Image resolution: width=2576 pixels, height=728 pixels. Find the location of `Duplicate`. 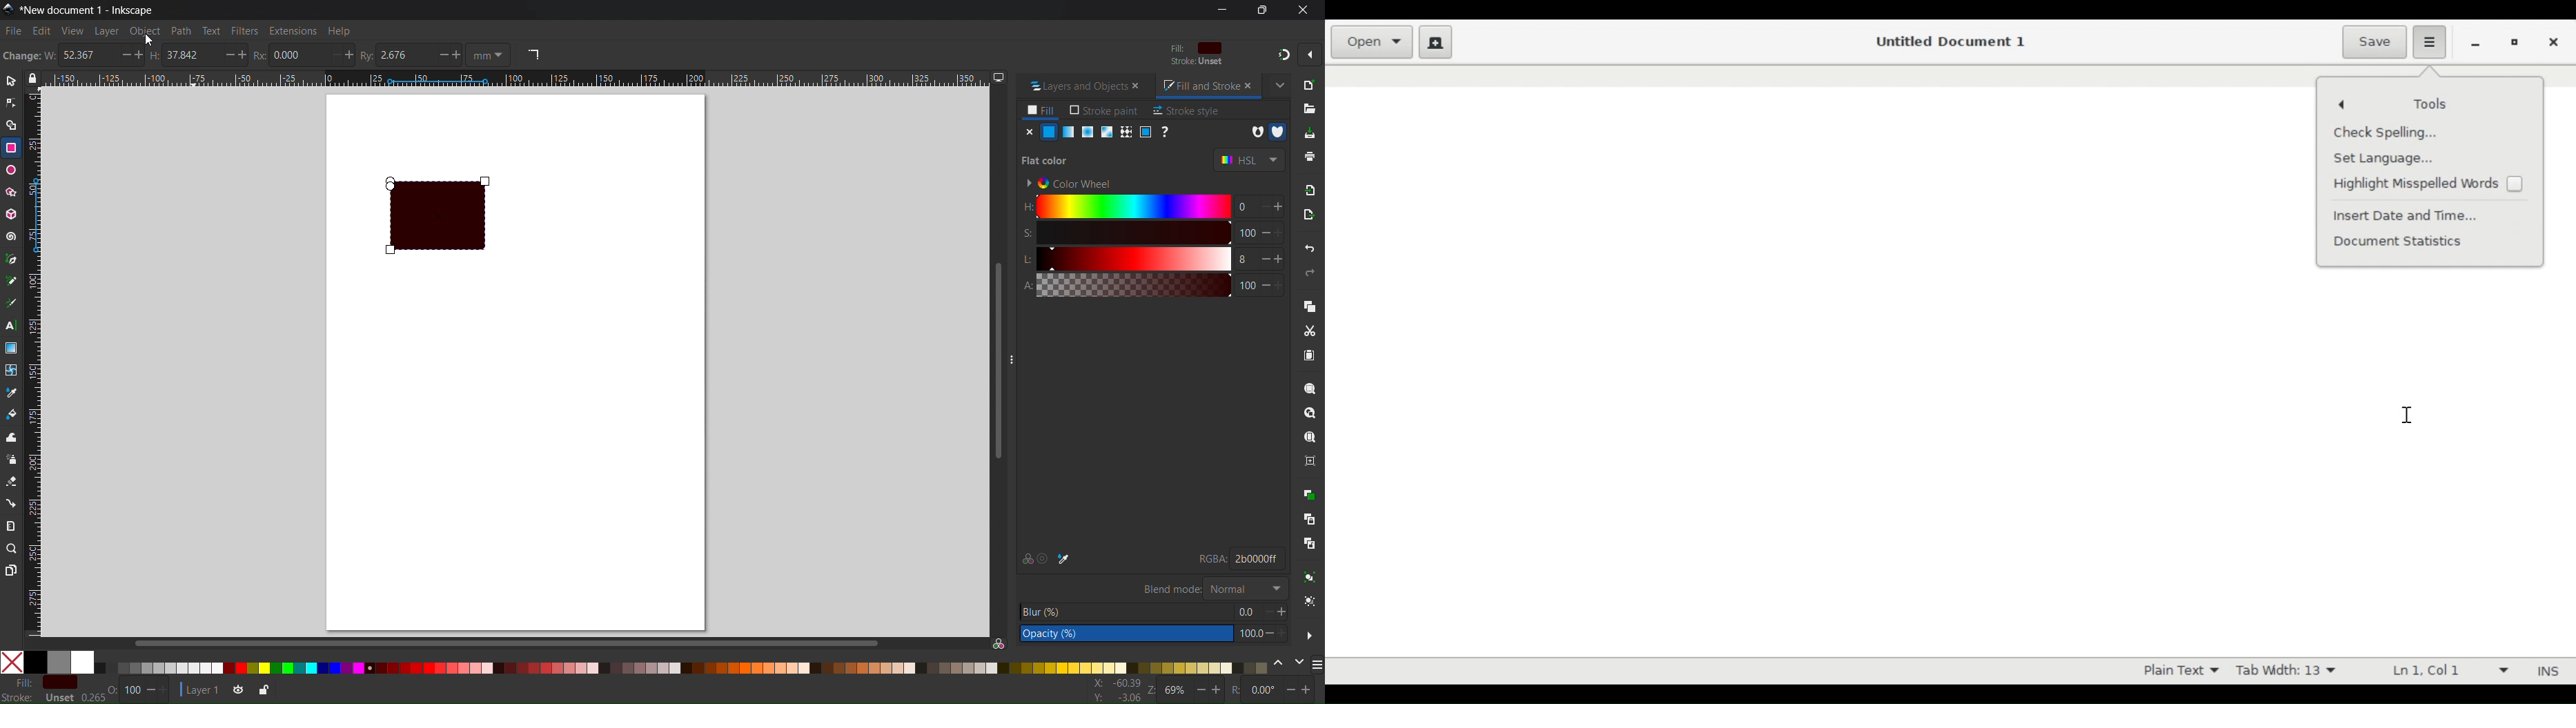

Duplicate is located at coordinates (1310, 495).